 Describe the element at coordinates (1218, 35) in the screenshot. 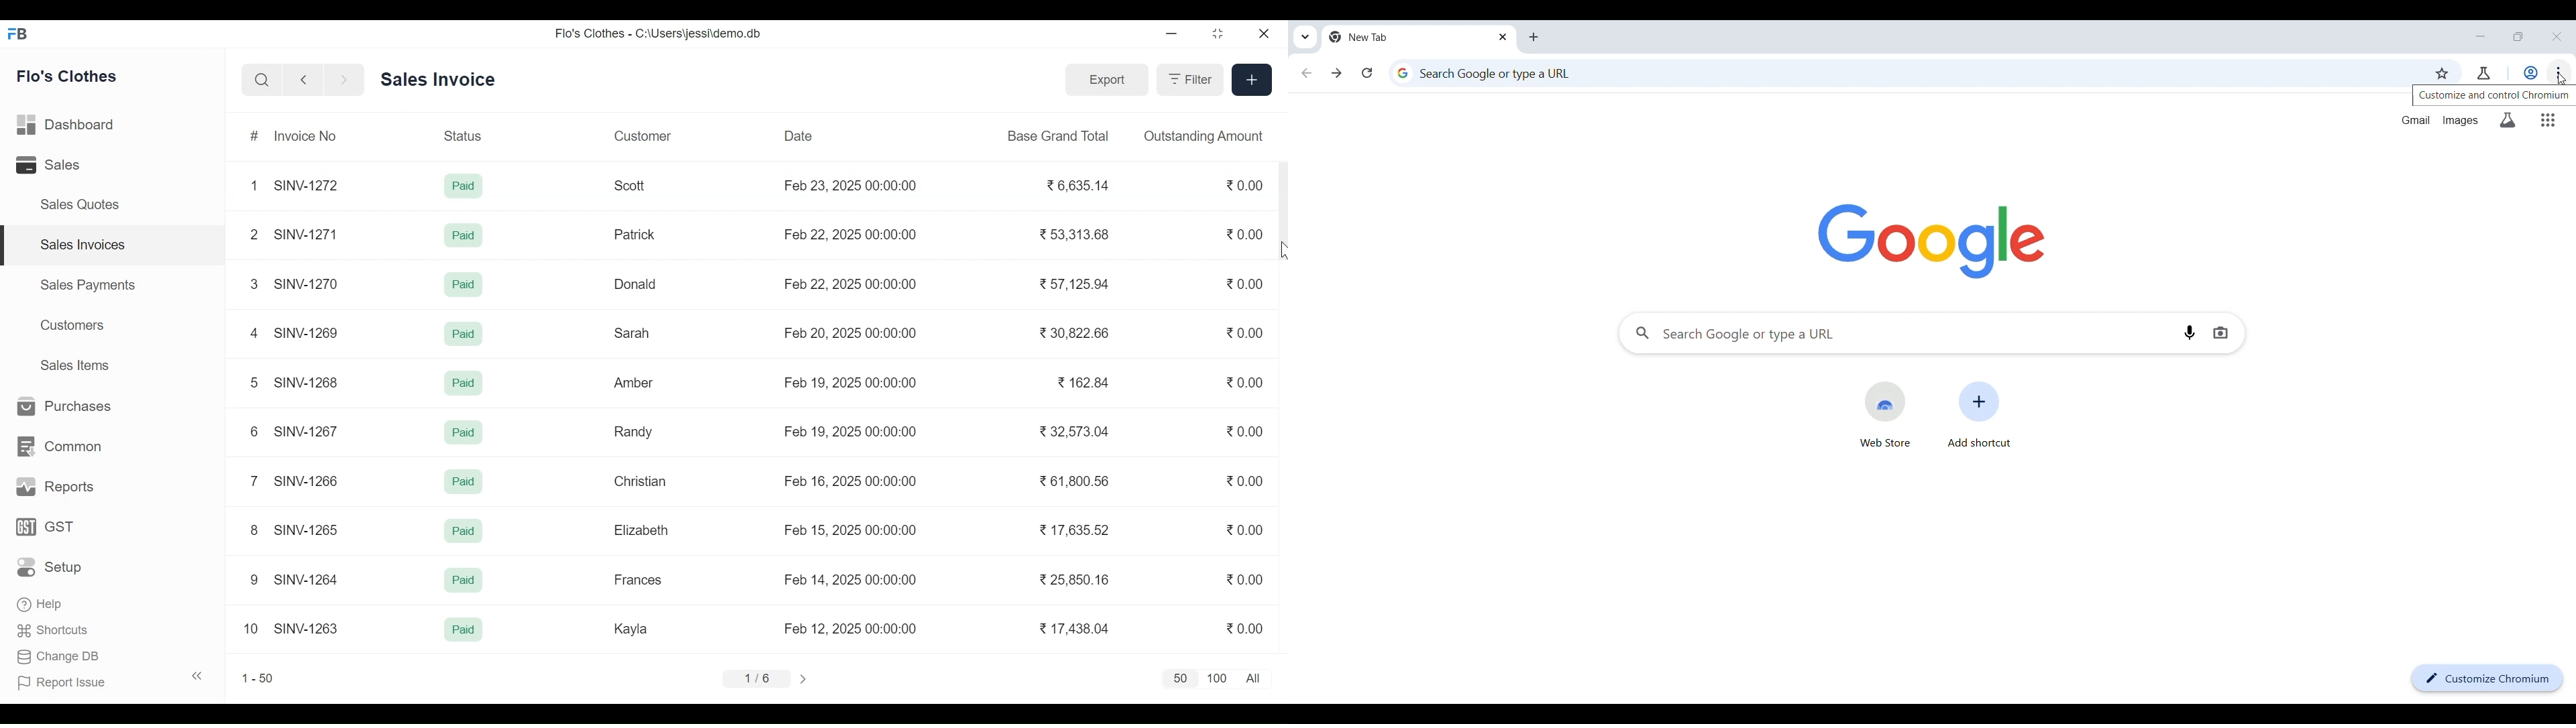

I see `Restore` at that location.